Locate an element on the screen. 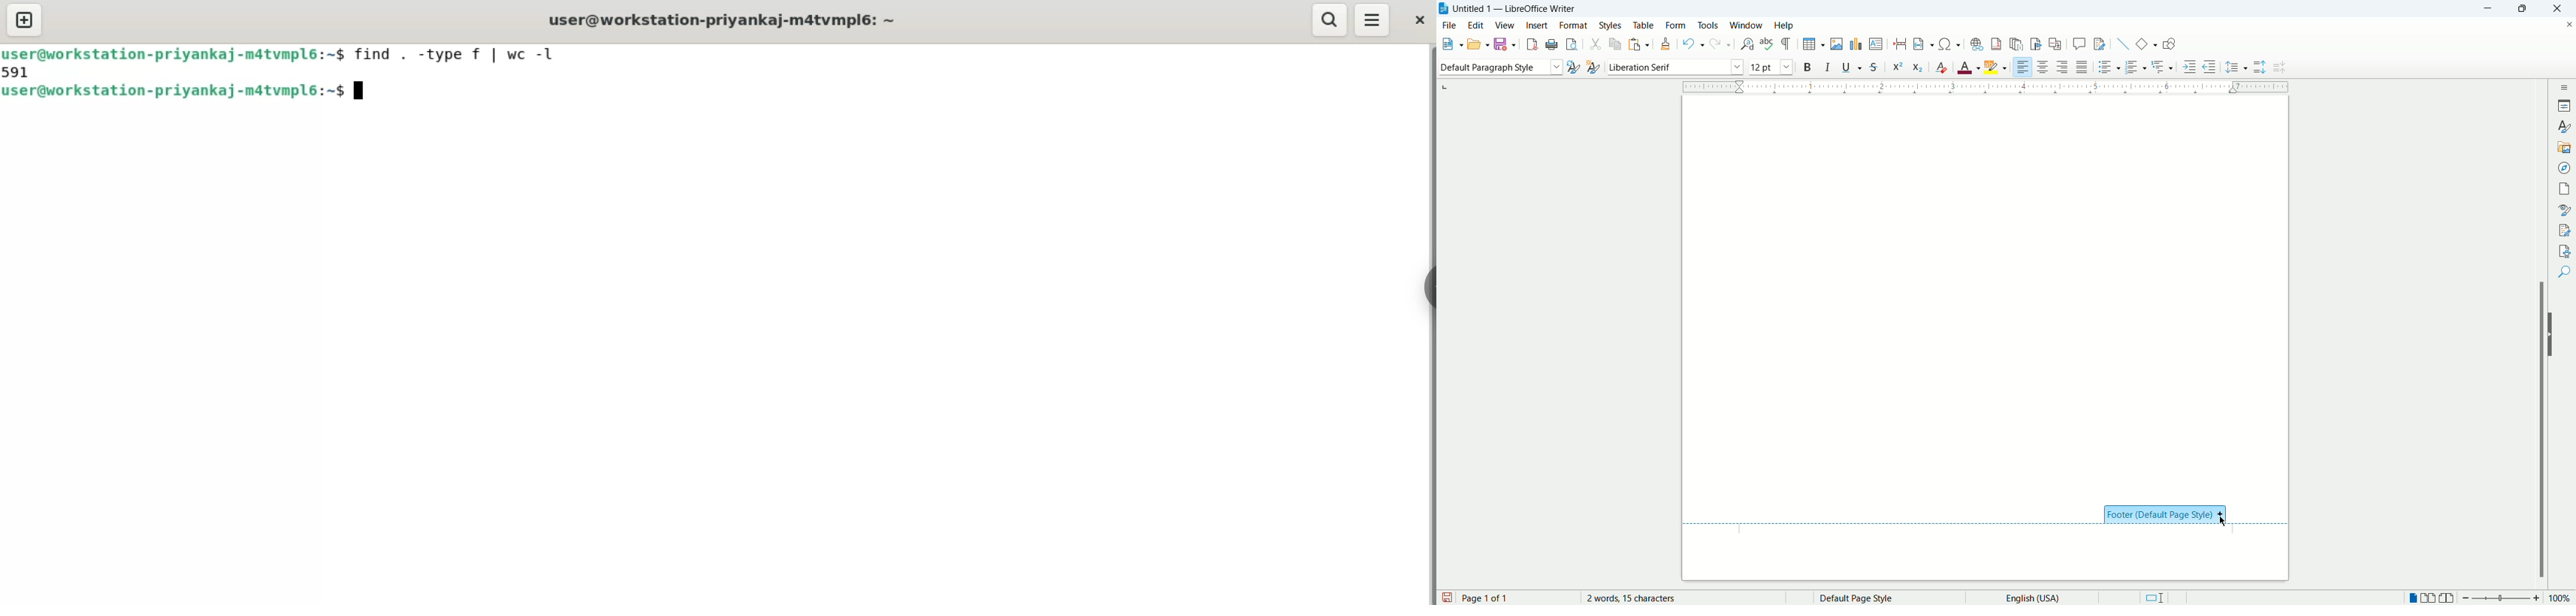 This screenshot has width=2576, height=616. view is located at coordinates (1506, 26).